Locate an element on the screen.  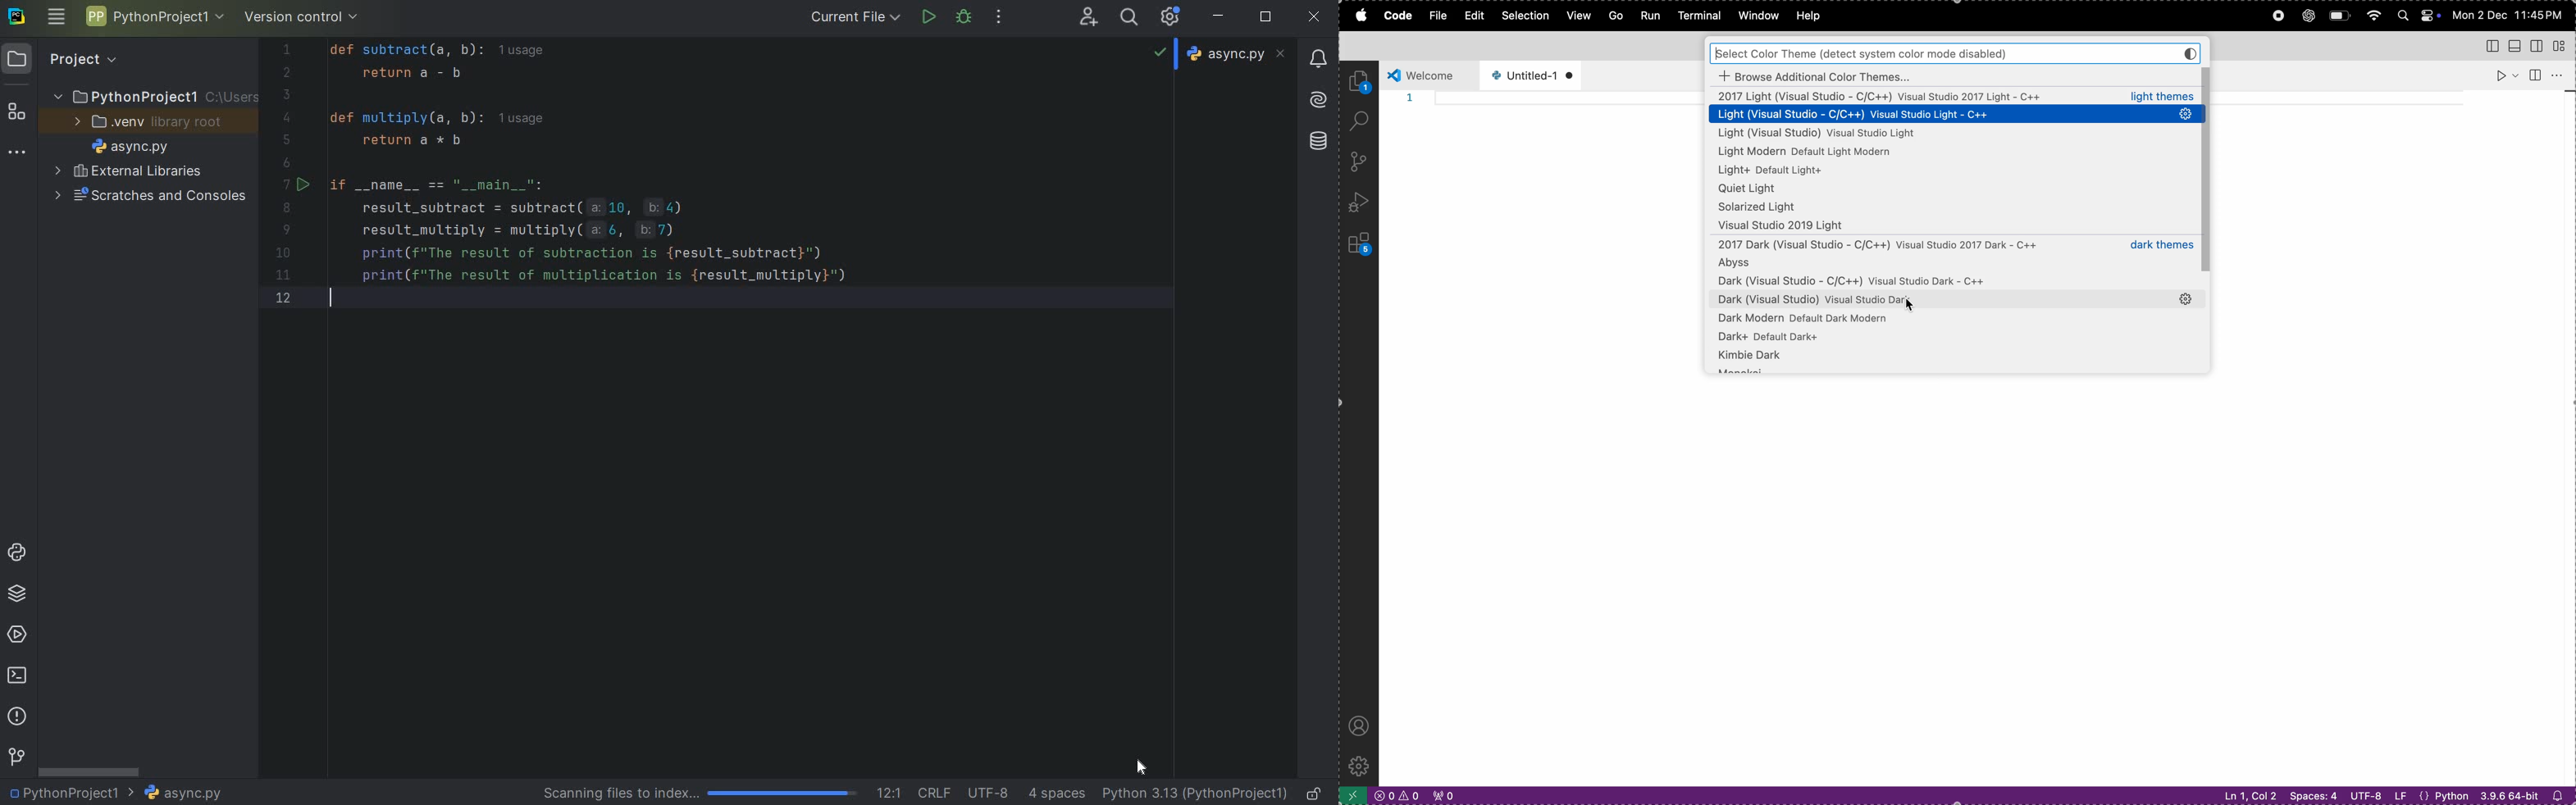
apple menu is located at coordinates (1359, 17).